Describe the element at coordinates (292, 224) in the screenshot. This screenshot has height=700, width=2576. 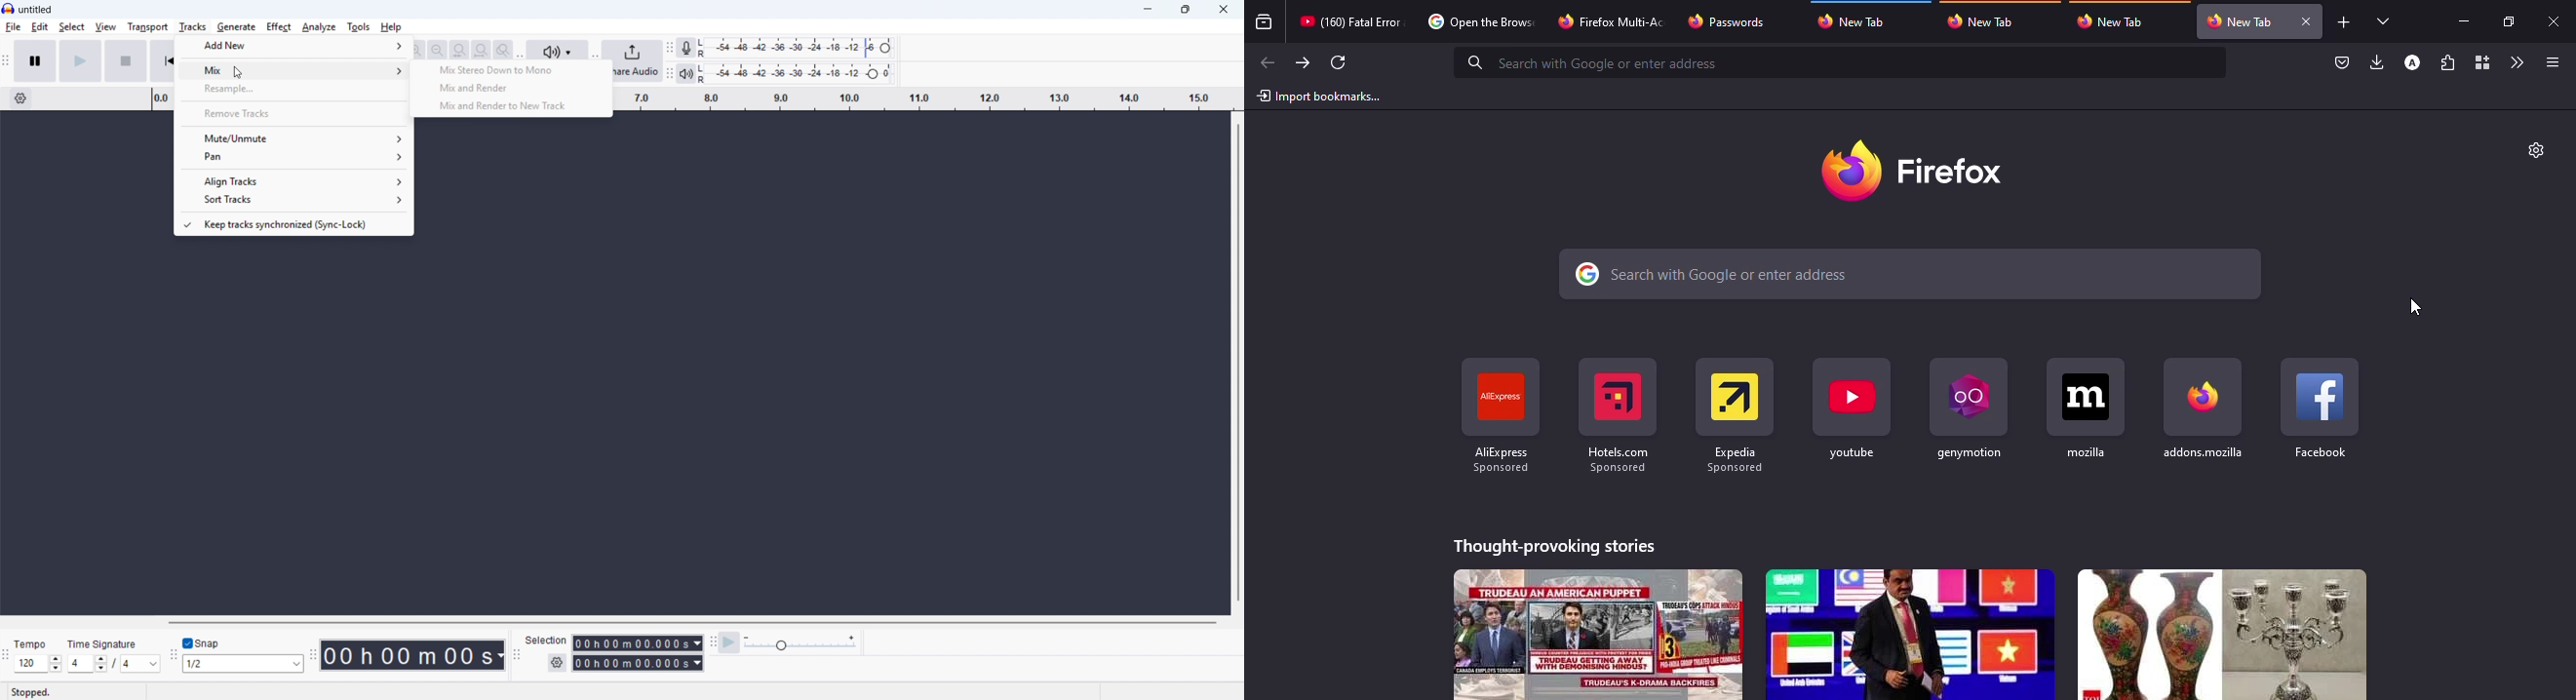
I see `Keep tracks synchronised ` at that location.